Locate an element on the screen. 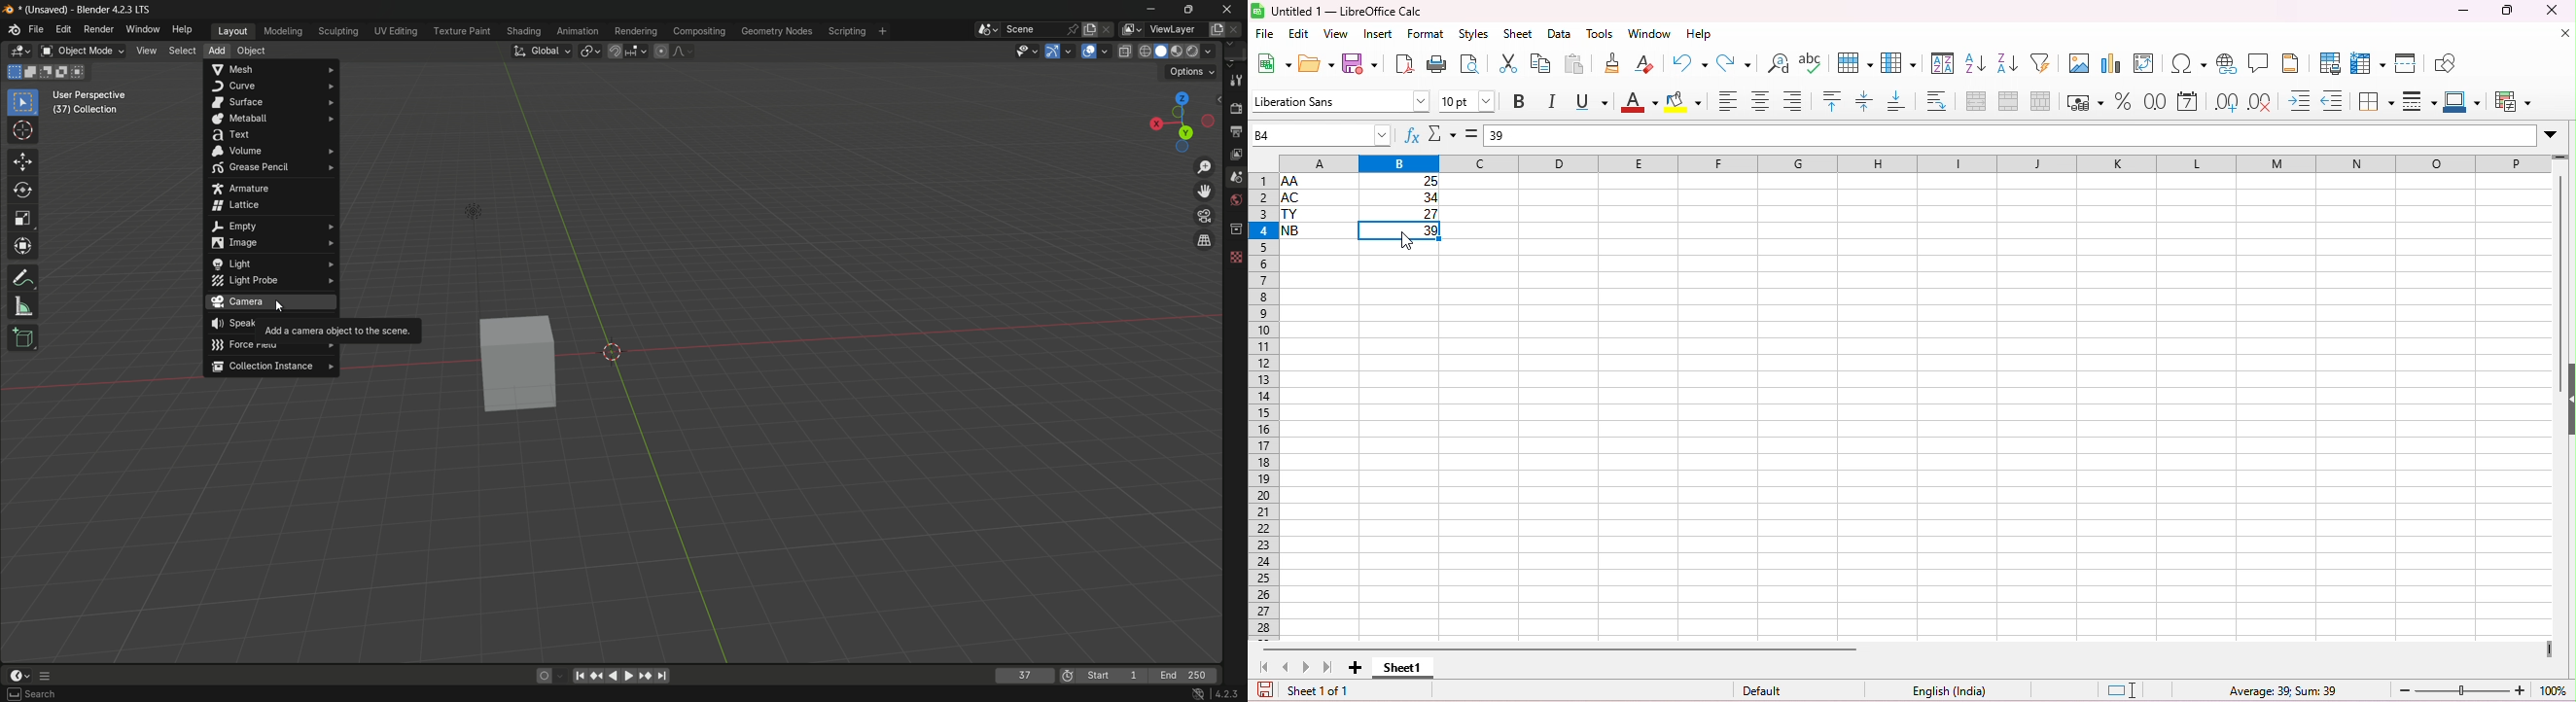  selectability and visibility is located at coordinates (1025, 51).